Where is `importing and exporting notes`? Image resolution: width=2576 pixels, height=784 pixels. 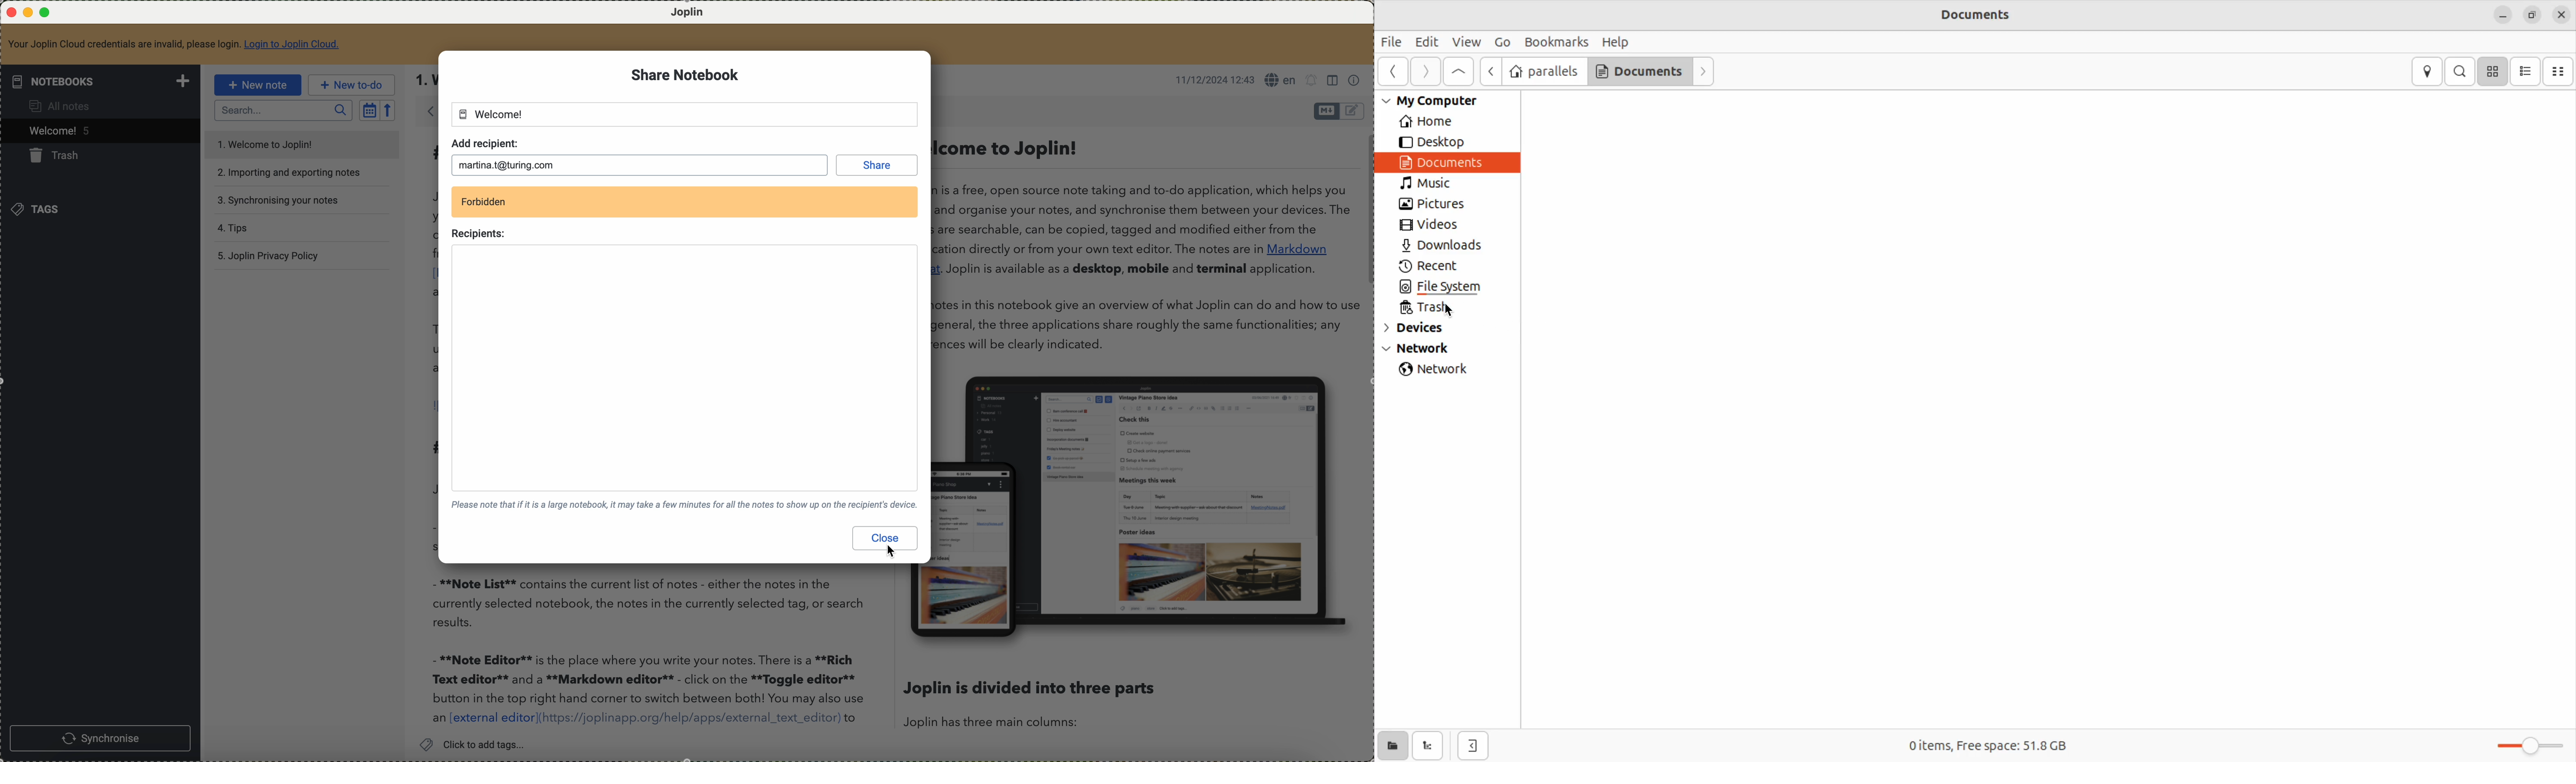
importing and exporting notes is located at coordinates (290, 173).